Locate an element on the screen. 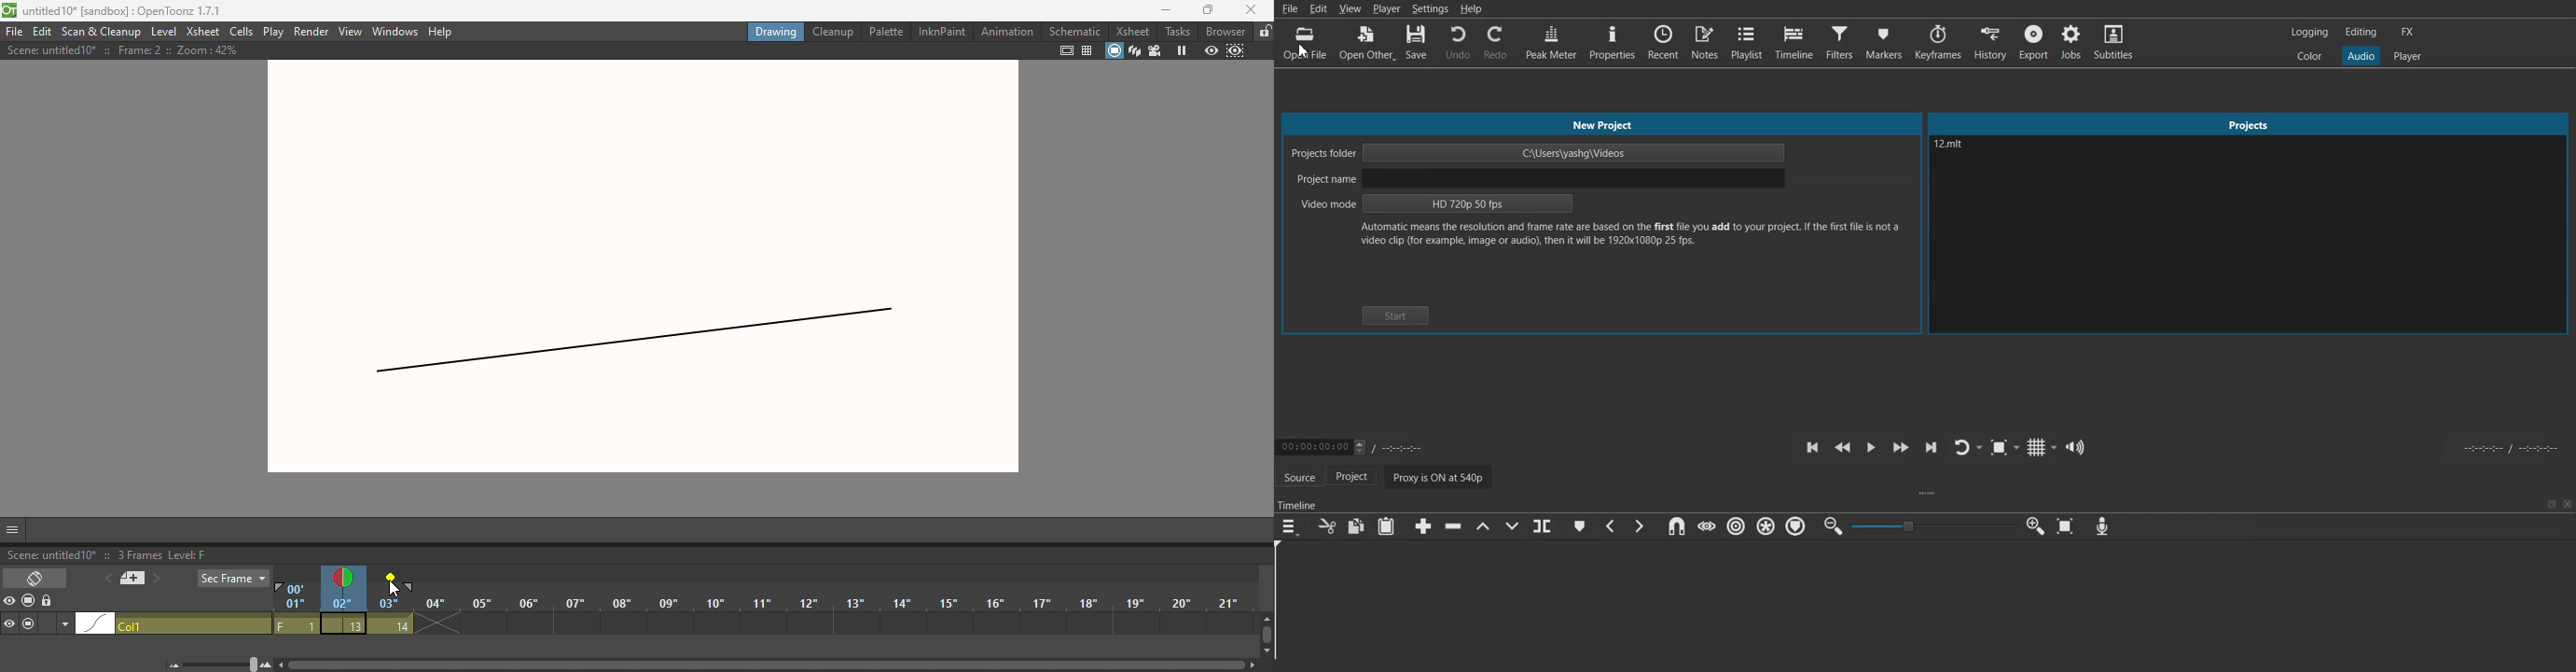  History is located at coordinates (1990, 41).